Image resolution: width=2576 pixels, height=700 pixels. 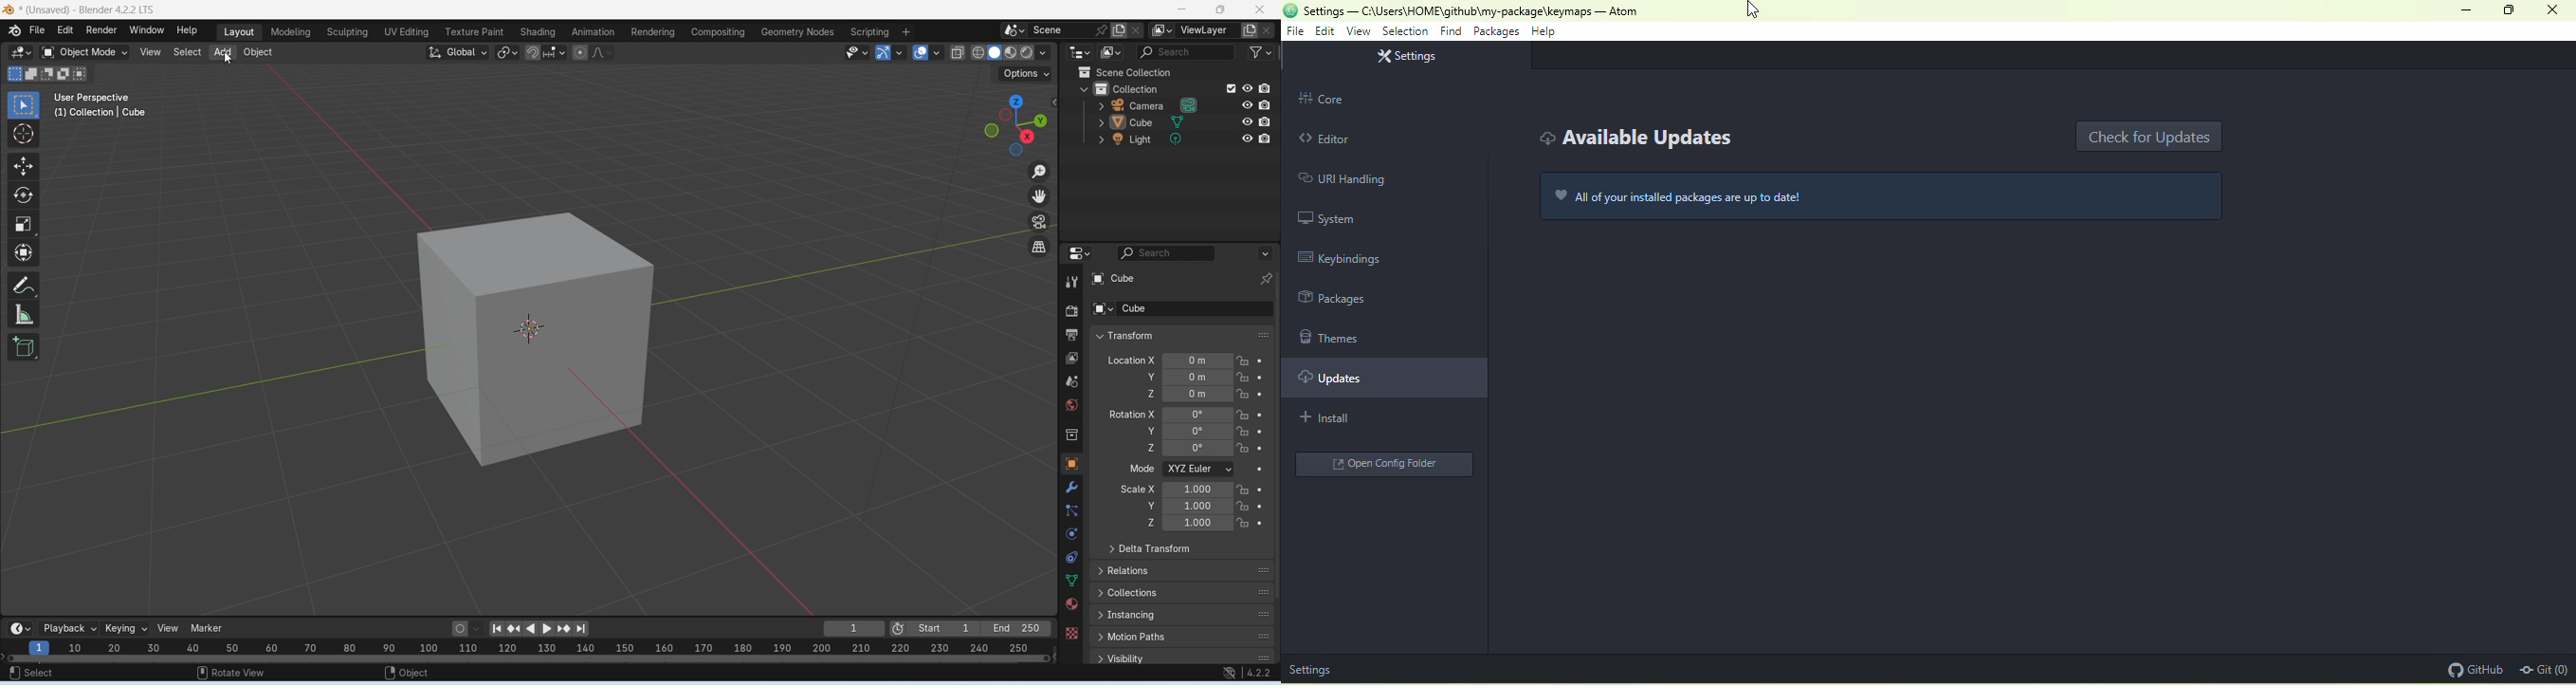 I want to click on Location Y, so click(x=1148, y=377).